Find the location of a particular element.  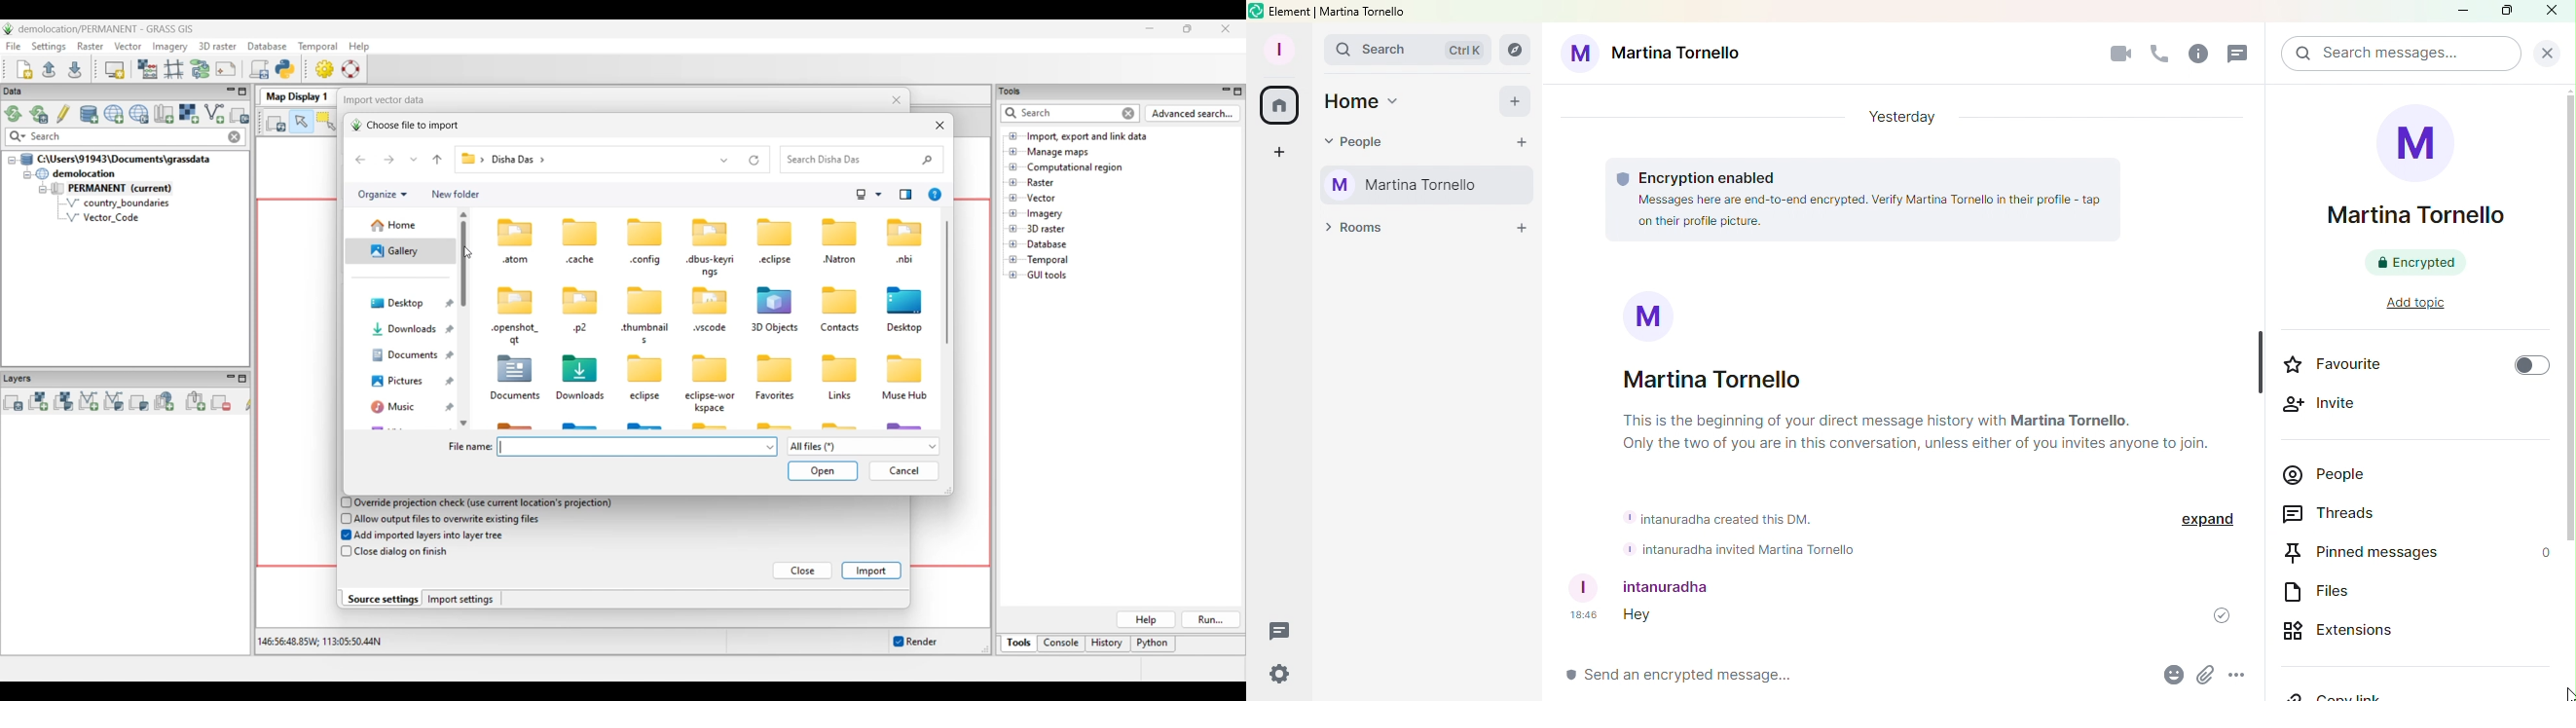

Extensions is located at coordinates (2344, 630).